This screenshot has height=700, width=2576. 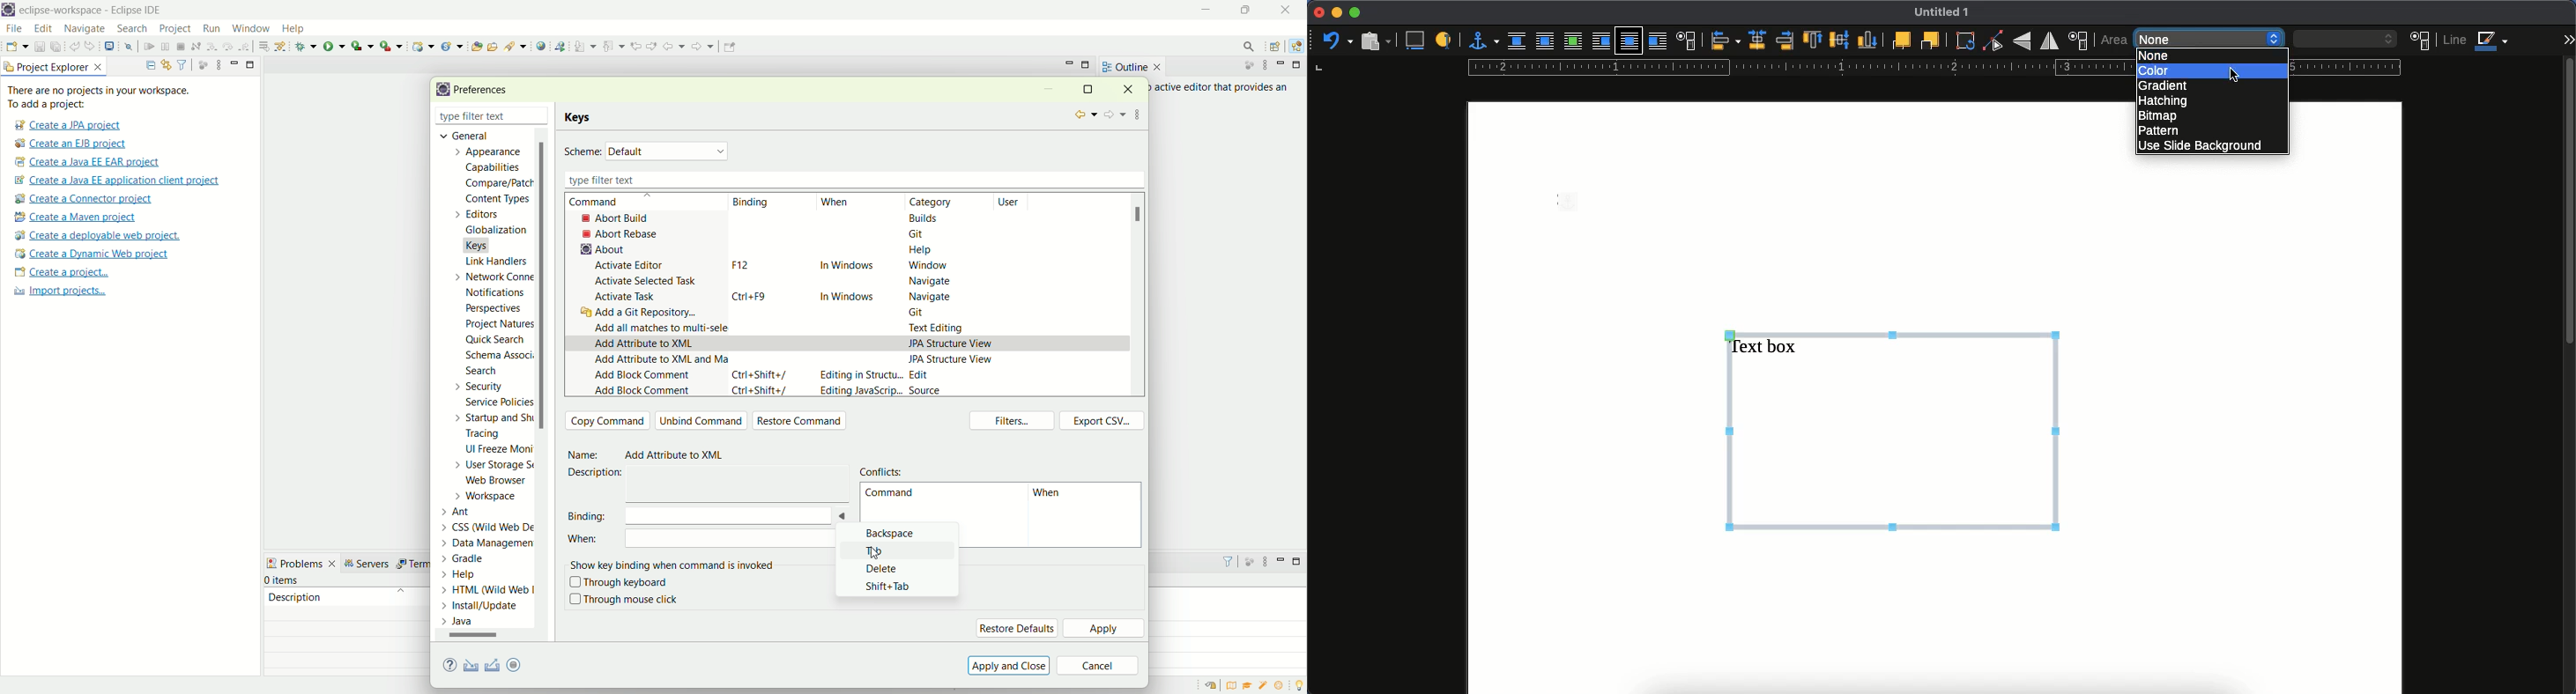 I want to click on editing in structure...Edit, so click(x=876, y=376).